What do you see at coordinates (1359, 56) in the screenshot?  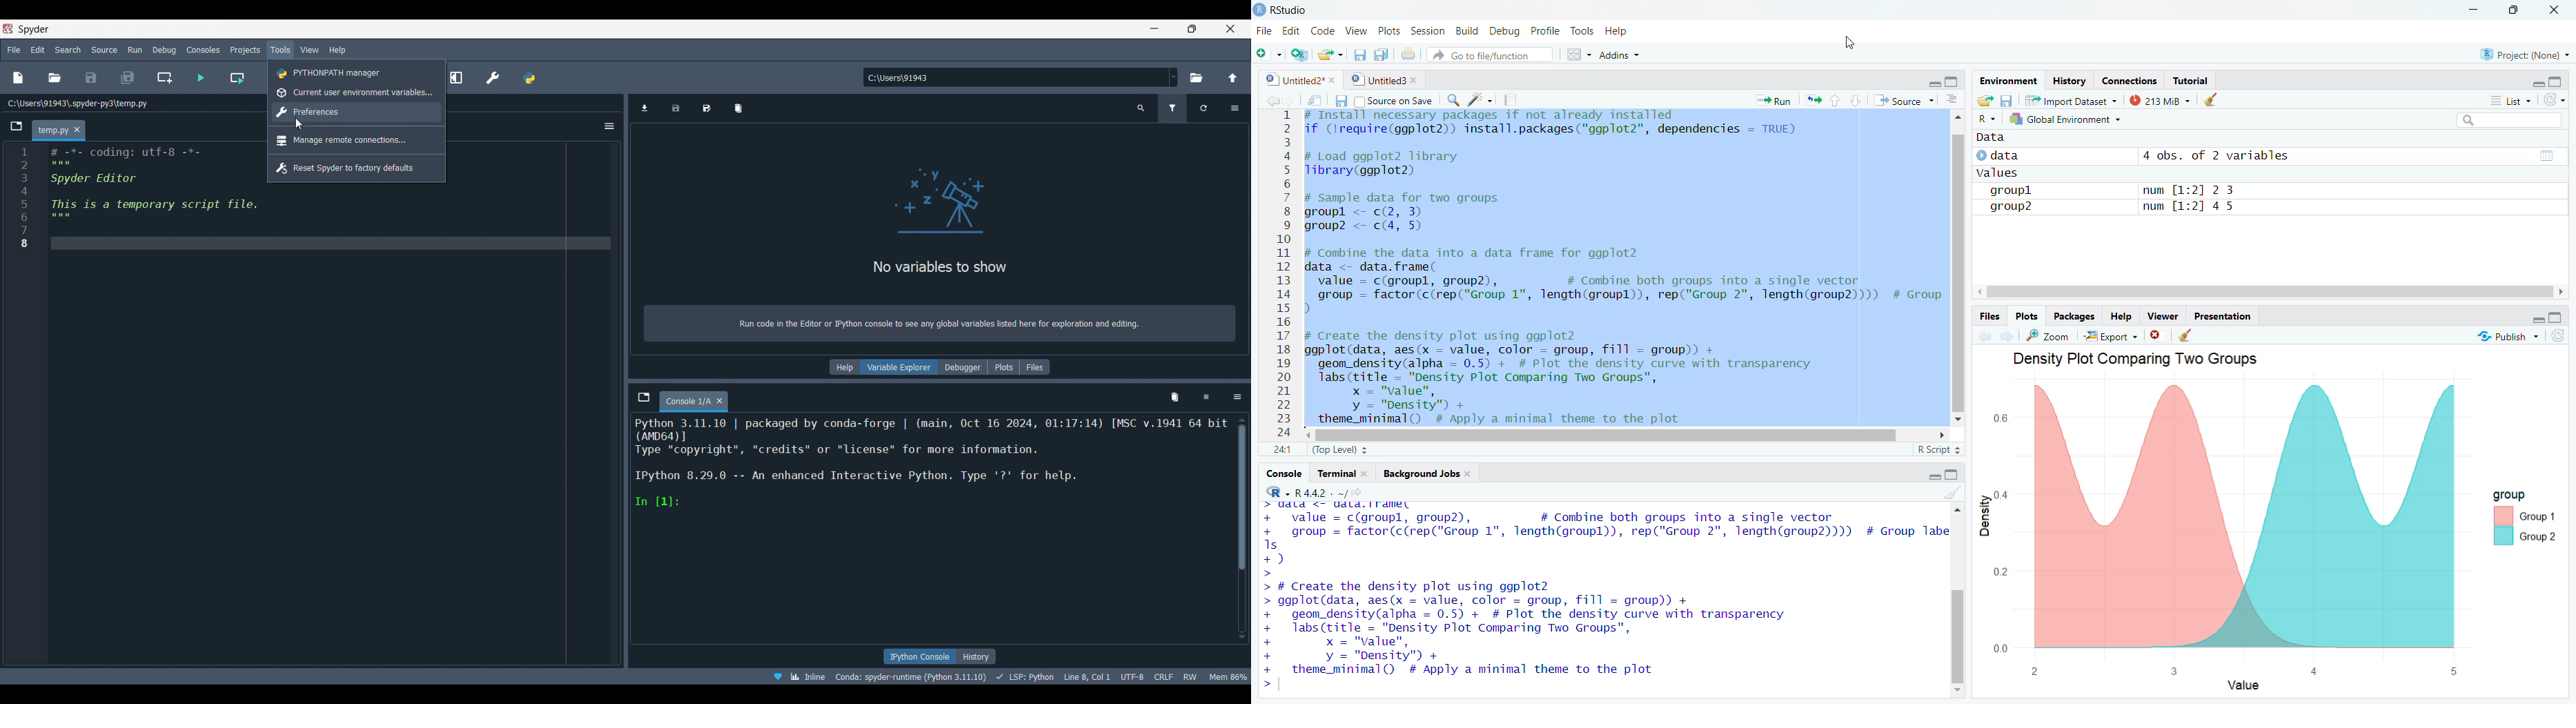 I see `save current documents` at bounding box center [1359, 56].